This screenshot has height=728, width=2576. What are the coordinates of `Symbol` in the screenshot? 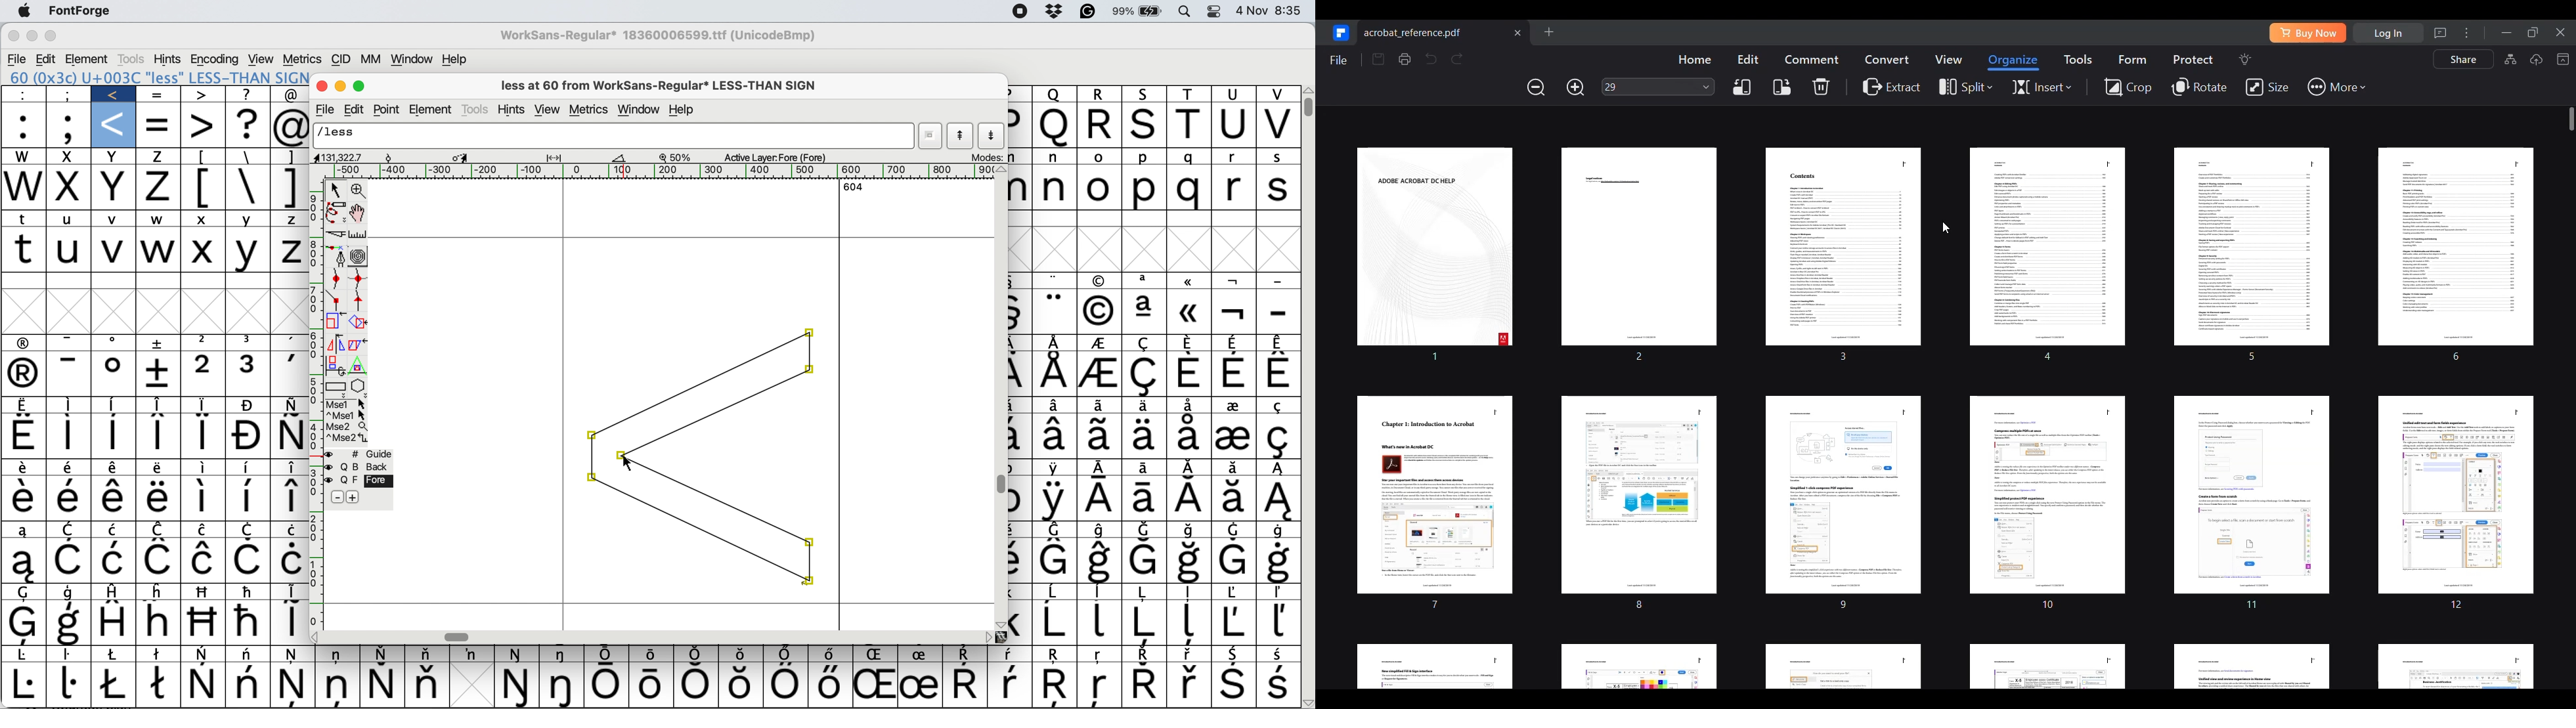 It's located at (112, 621).